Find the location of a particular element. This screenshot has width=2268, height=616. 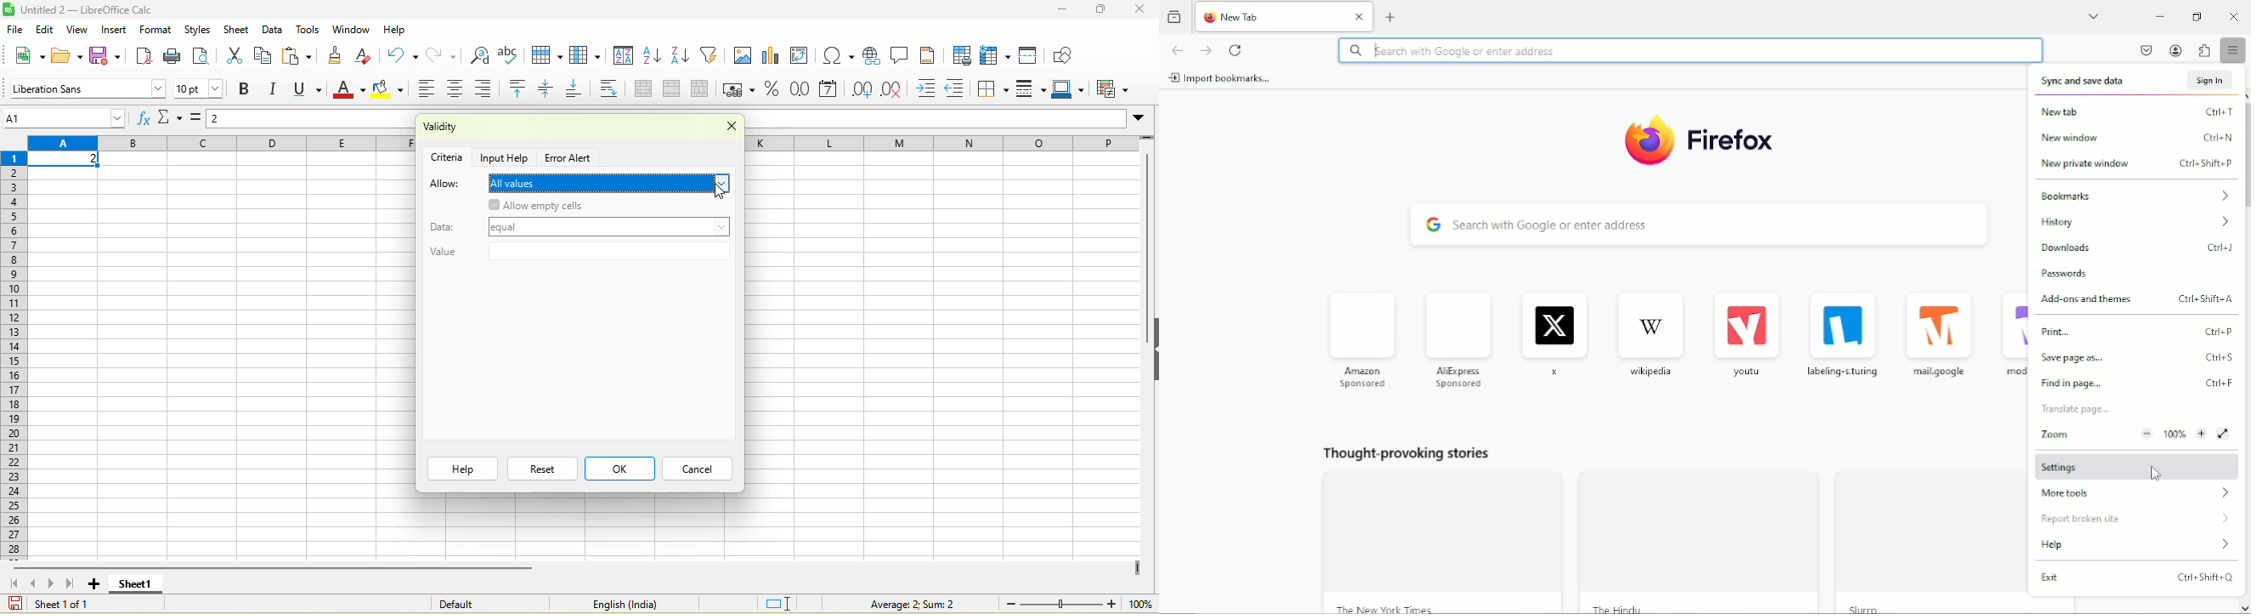

x is located at coordinates (1553, 335).